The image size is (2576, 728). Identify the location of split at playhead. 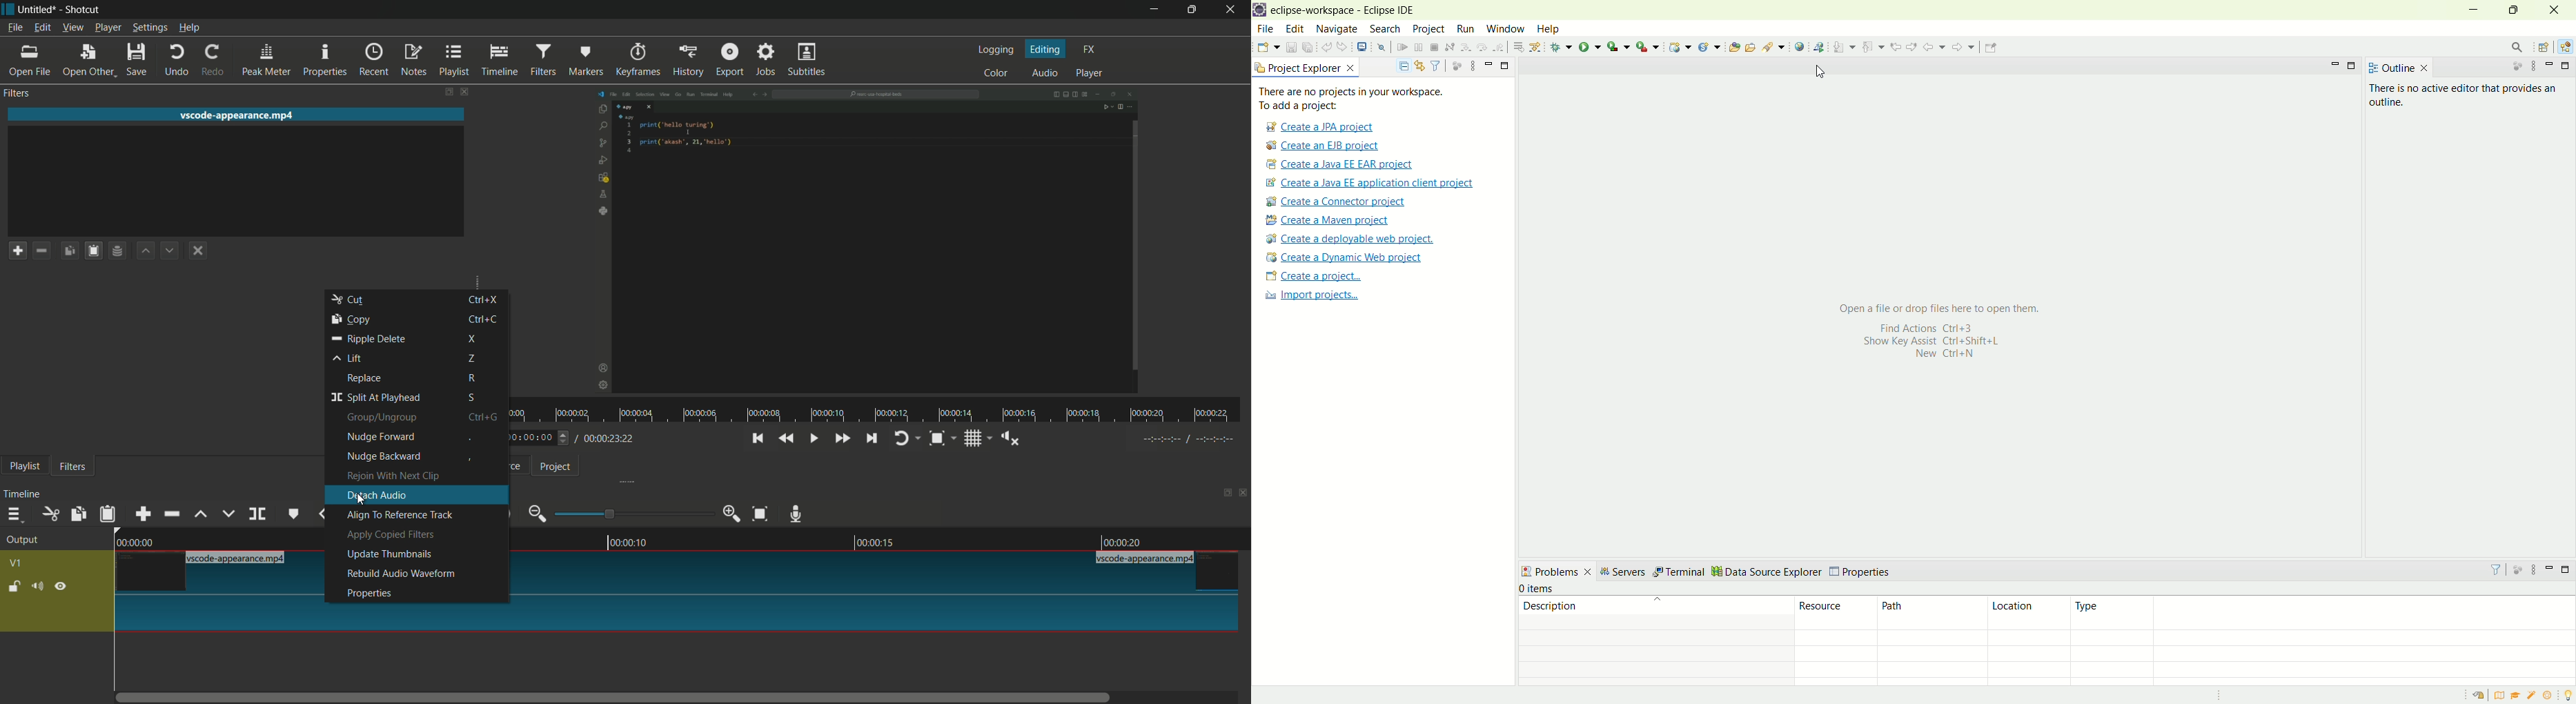
(375, 398).